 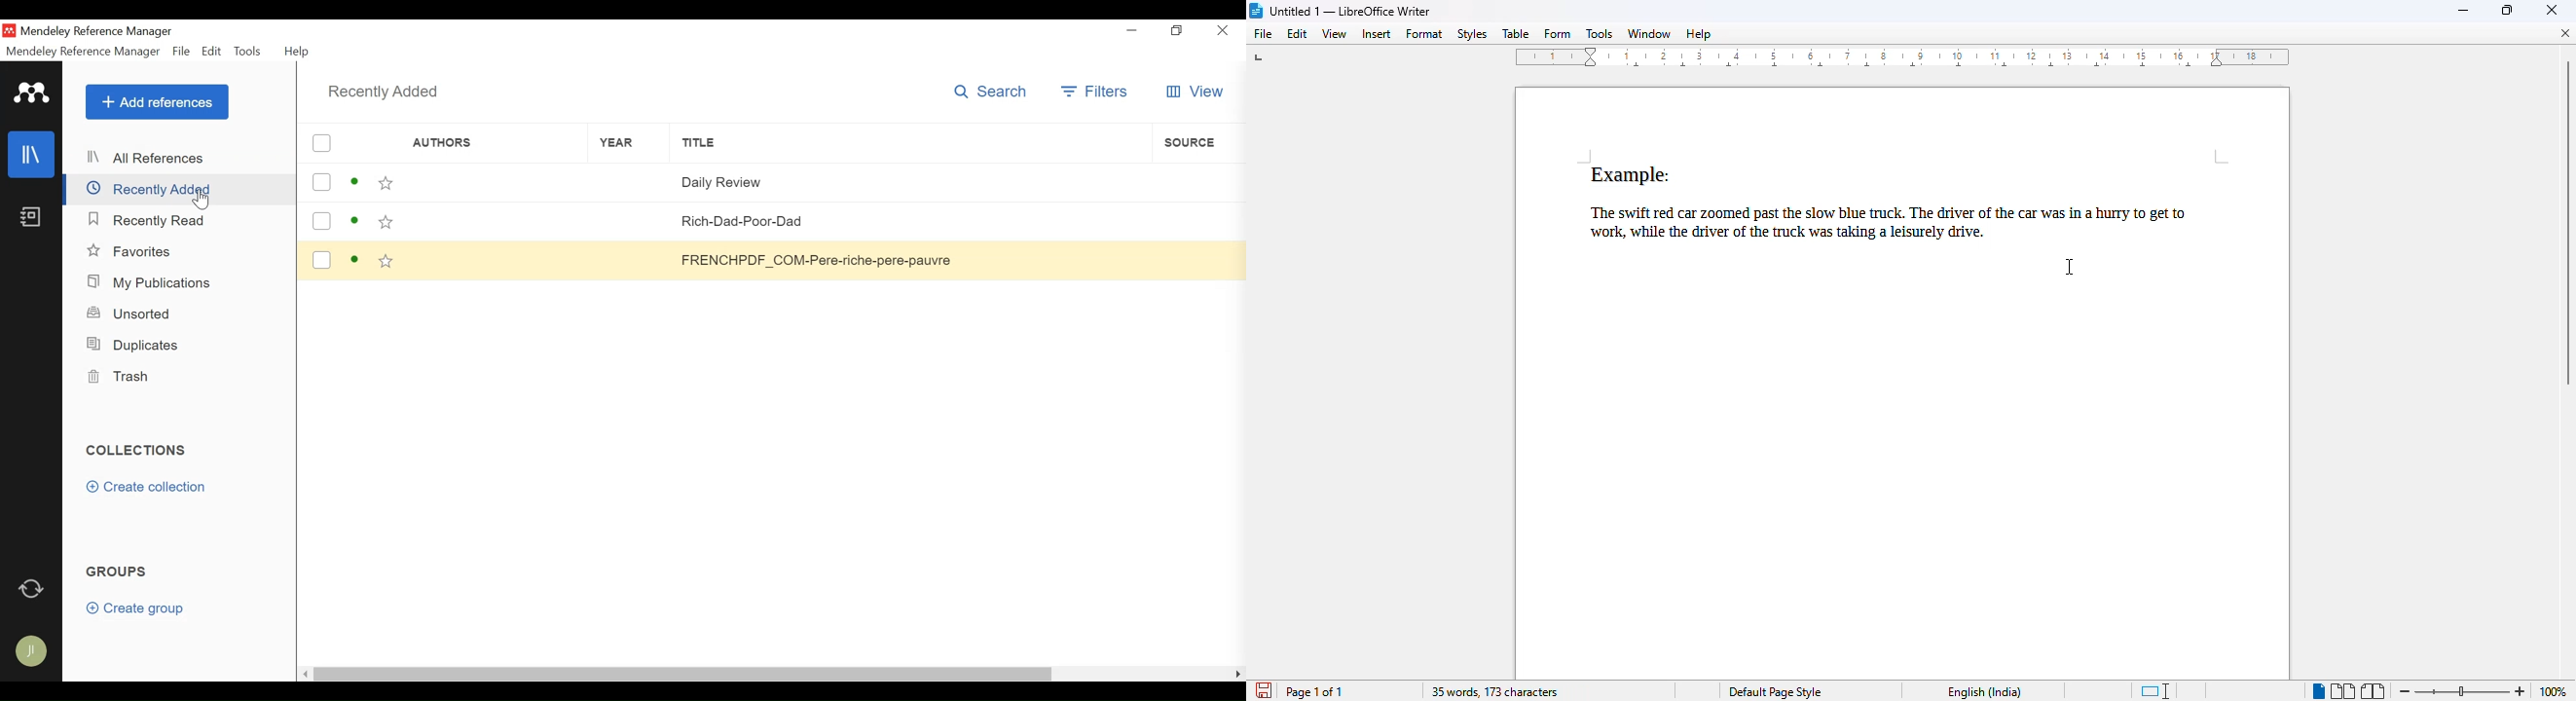 I want to click on Notebook, so click(x=31, y=218).